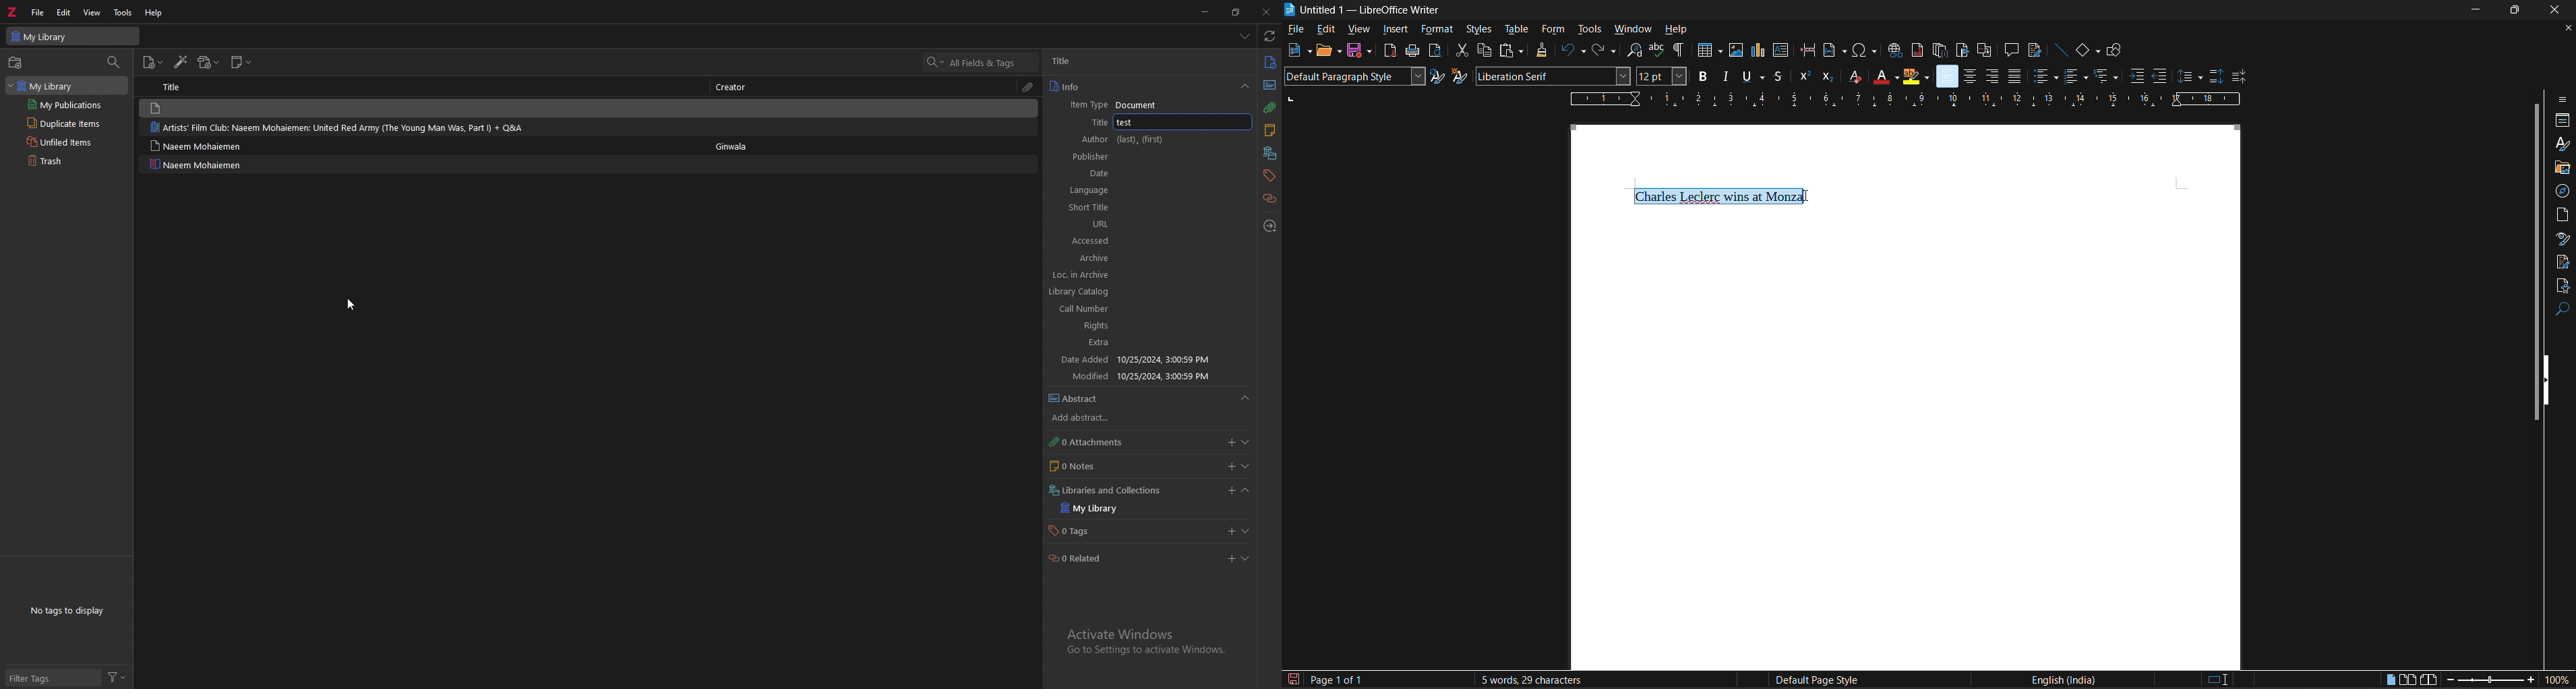 Image resolution: width=2576 pixels, height=700 pixels. What do you see at coordinates (1084, 276) in the screenshot?
I see `publisher` at bounding box center [1084, 276].